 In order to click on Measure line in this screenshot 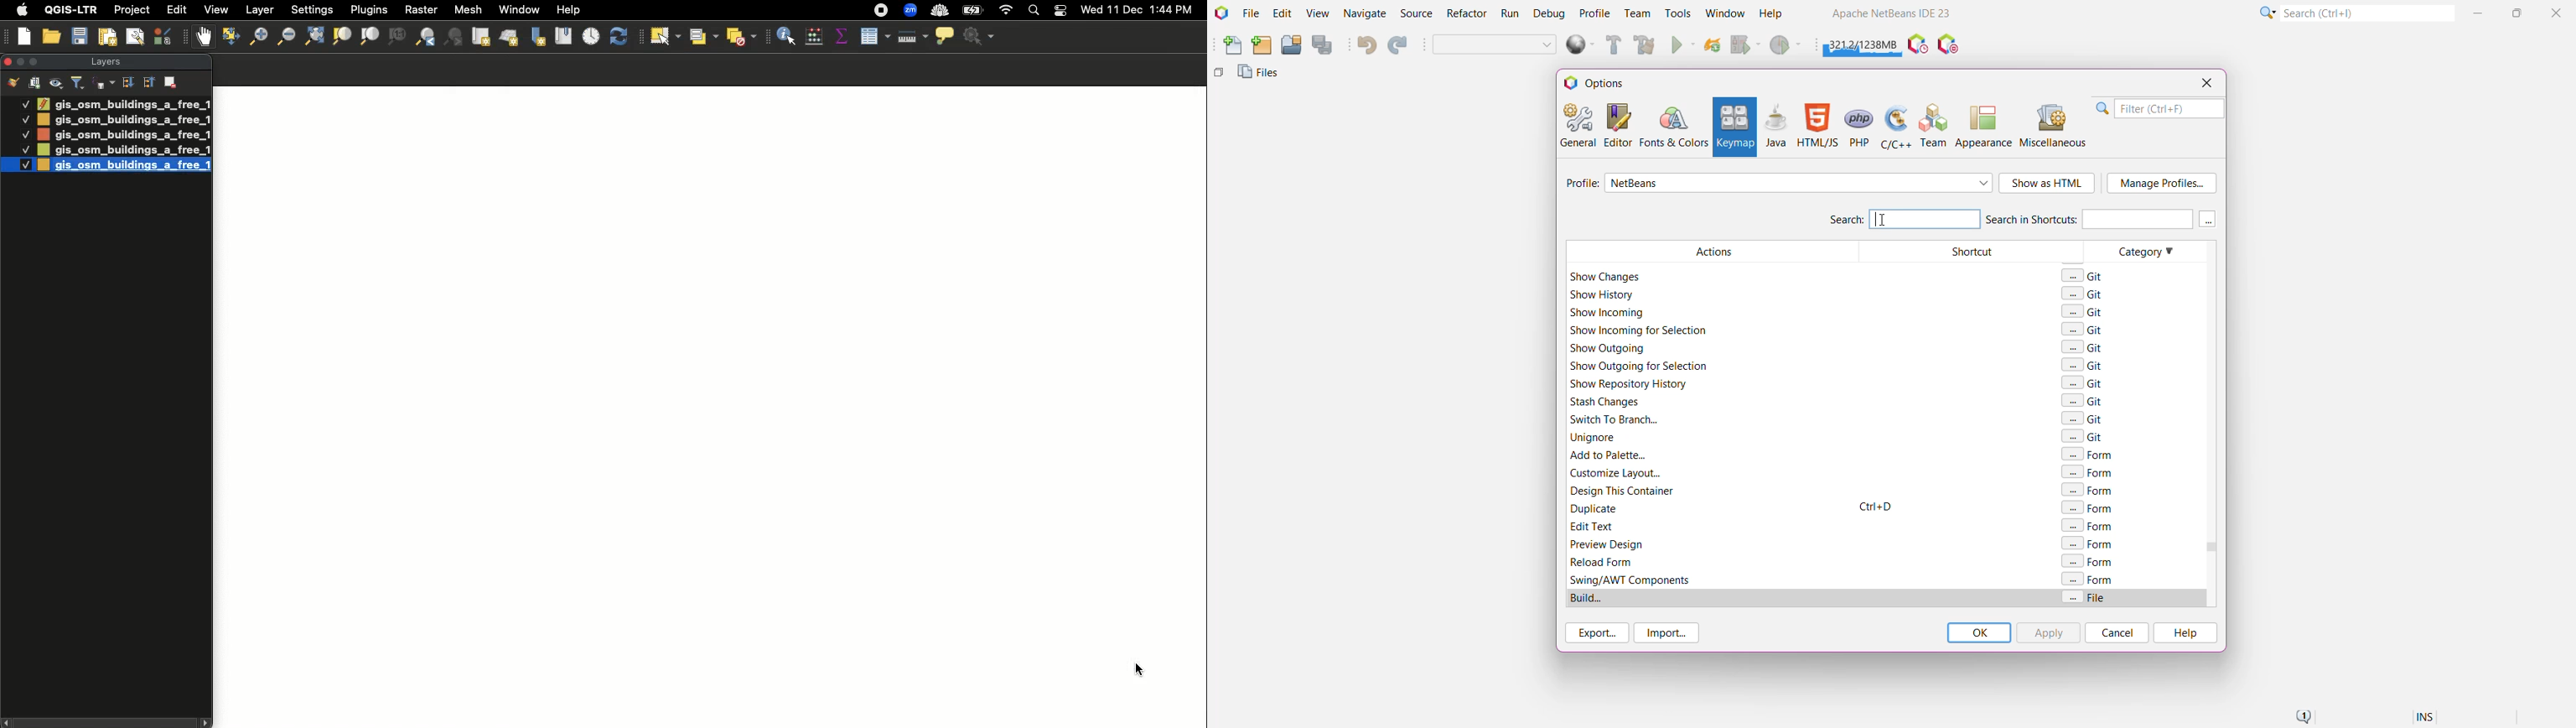, I will do `click(911, 37)`.